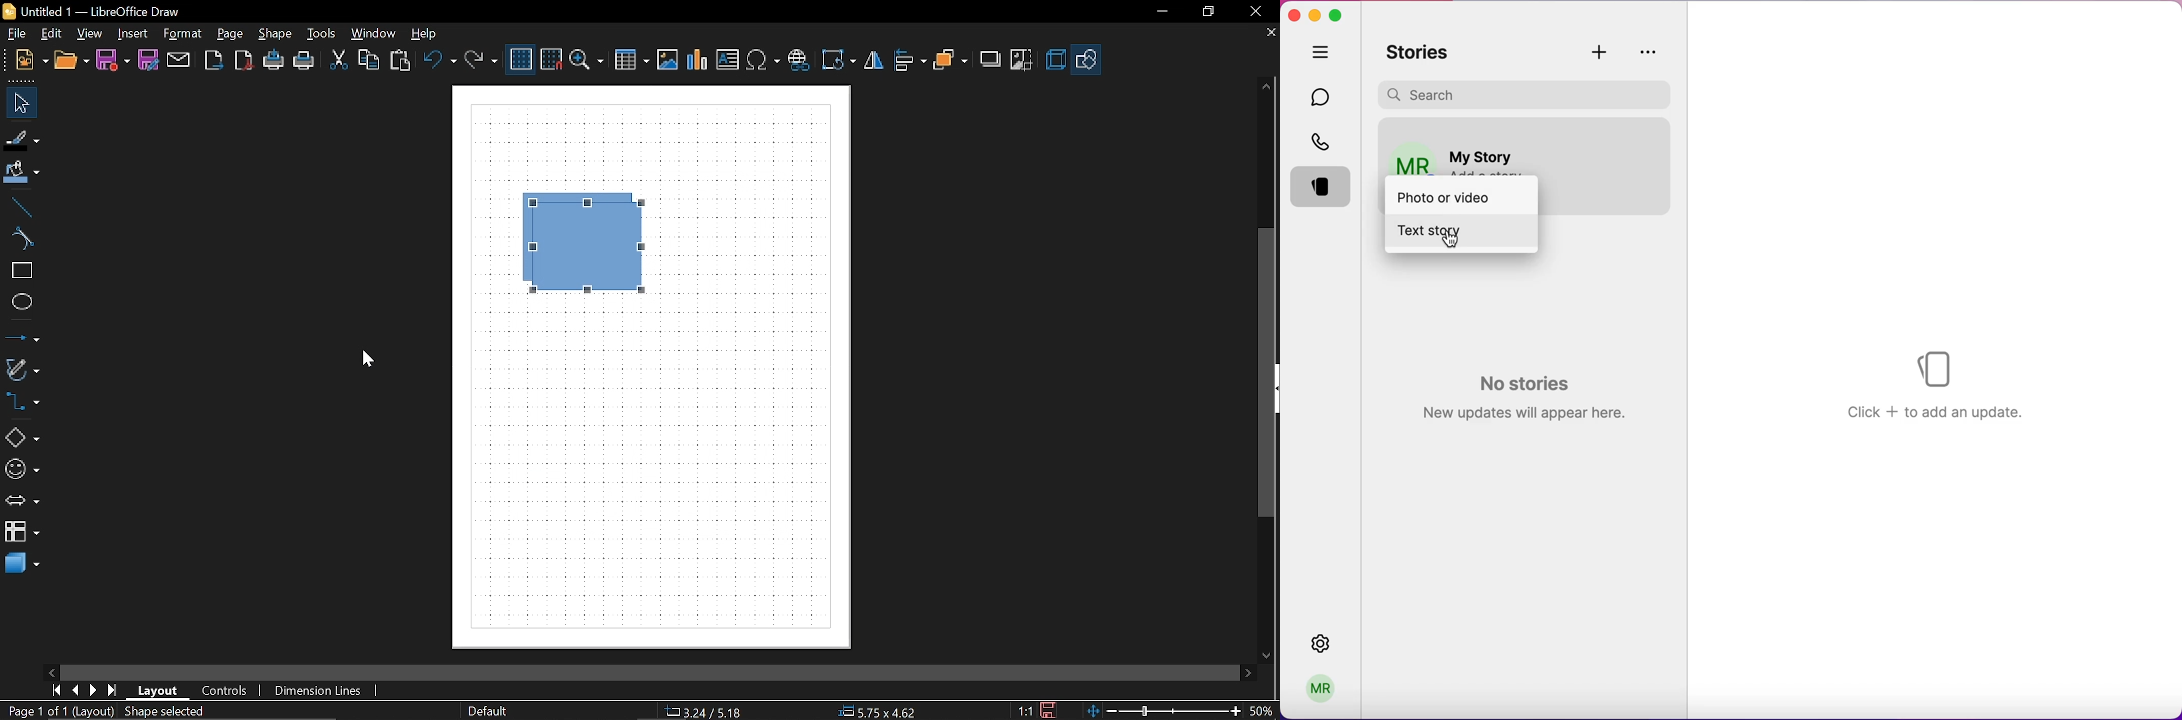 The image size is (2184, 728). What do you see at coordinates (1331, 644) in the screenshot?
I see `settings` at bounding box center [1331, 644].